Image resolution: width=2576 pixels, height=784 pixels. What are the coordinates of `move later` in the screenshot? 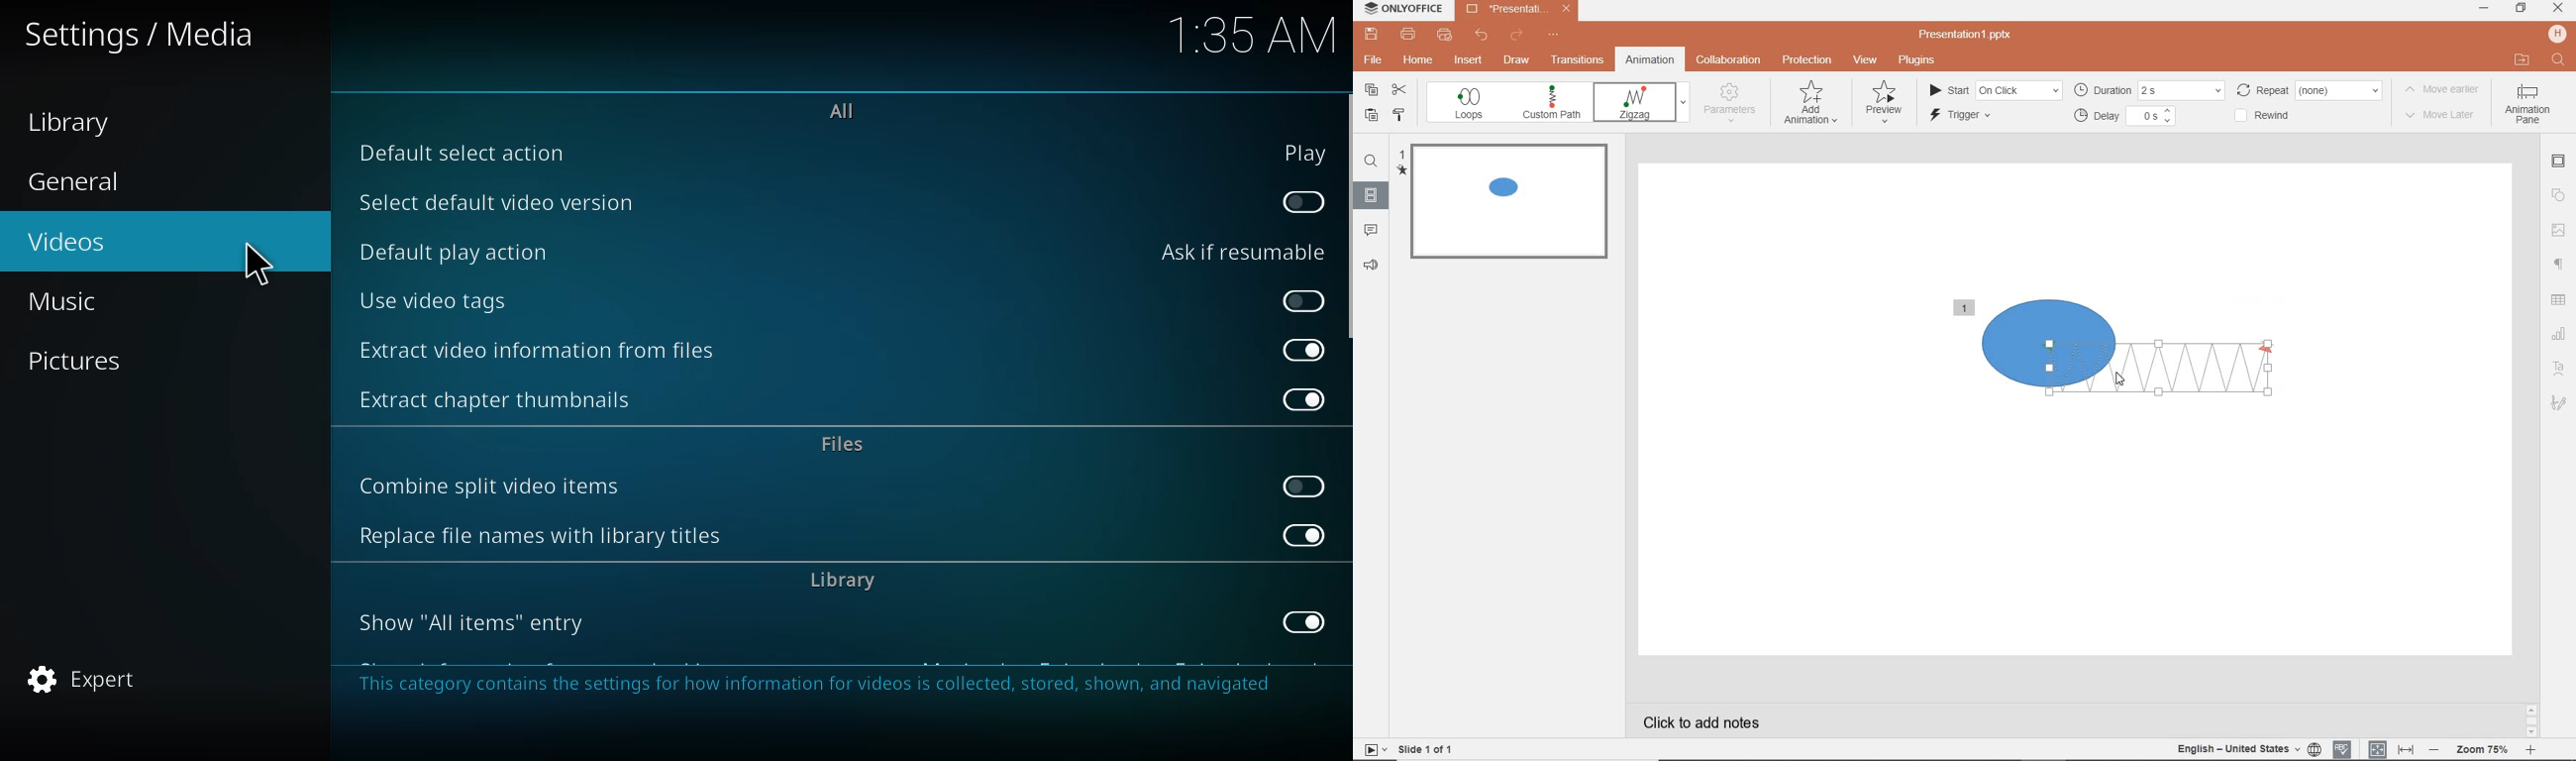 It's located at (2445, 116).